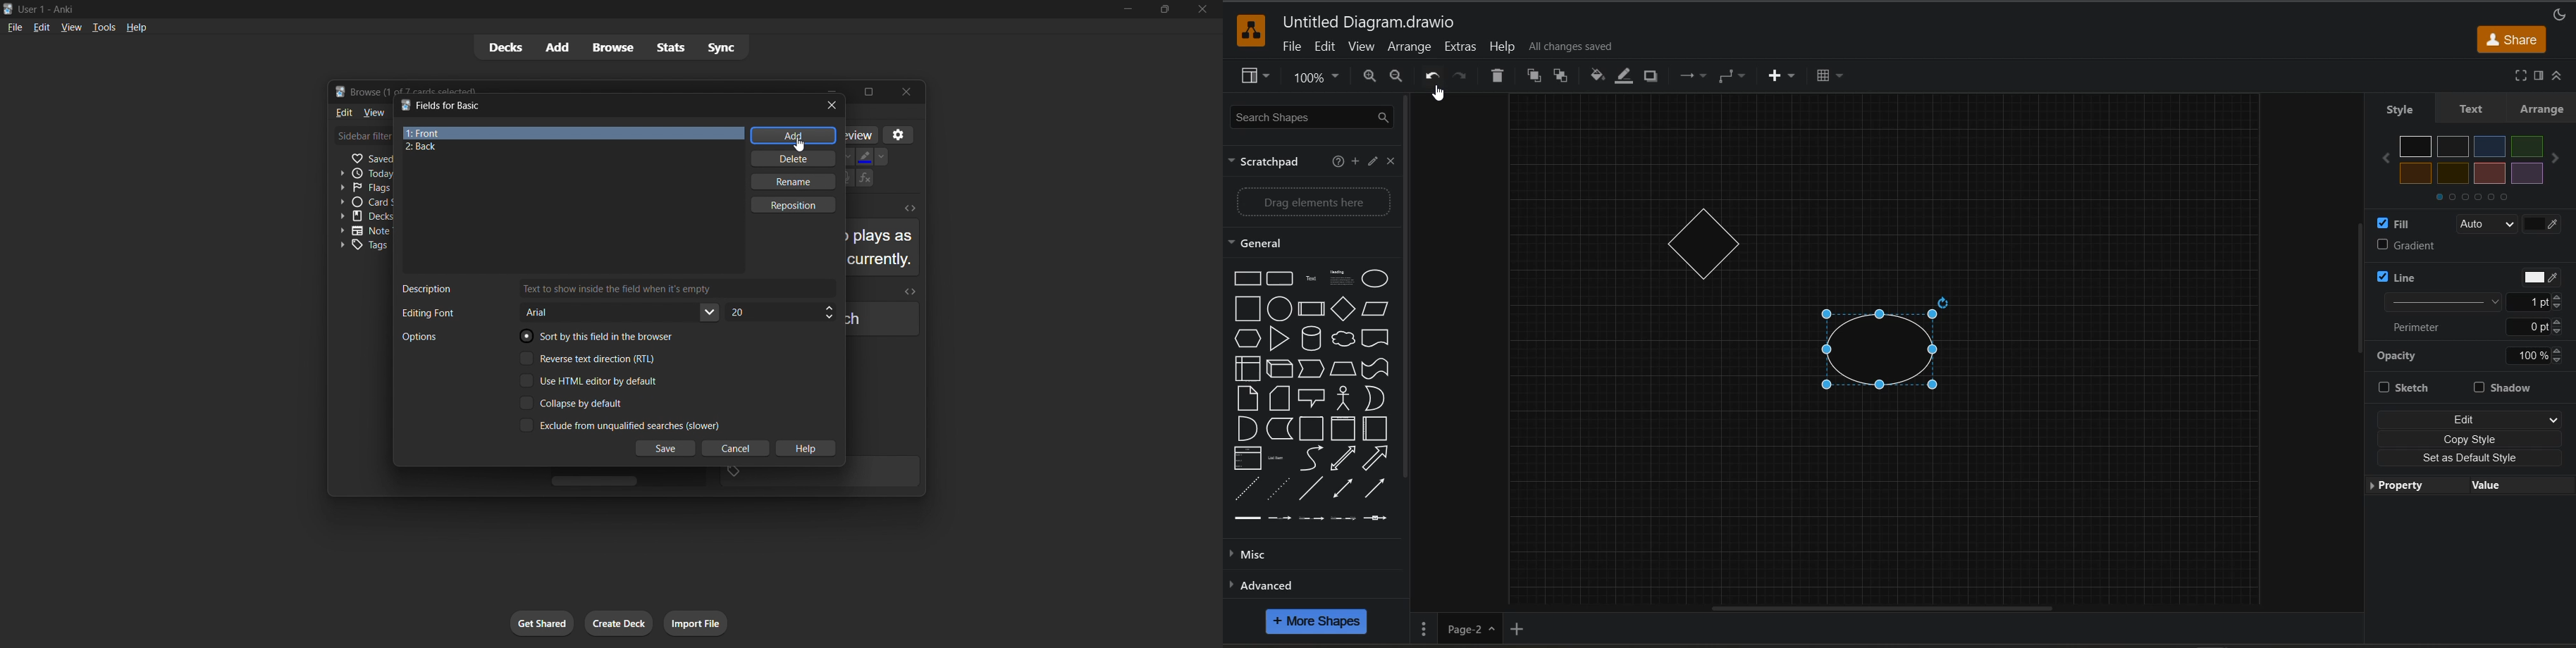 The height and width of the screenshot is (672, 2576). Describe the element at coordinates (624, 624) in the screenshot. I see `create deck` at that location.